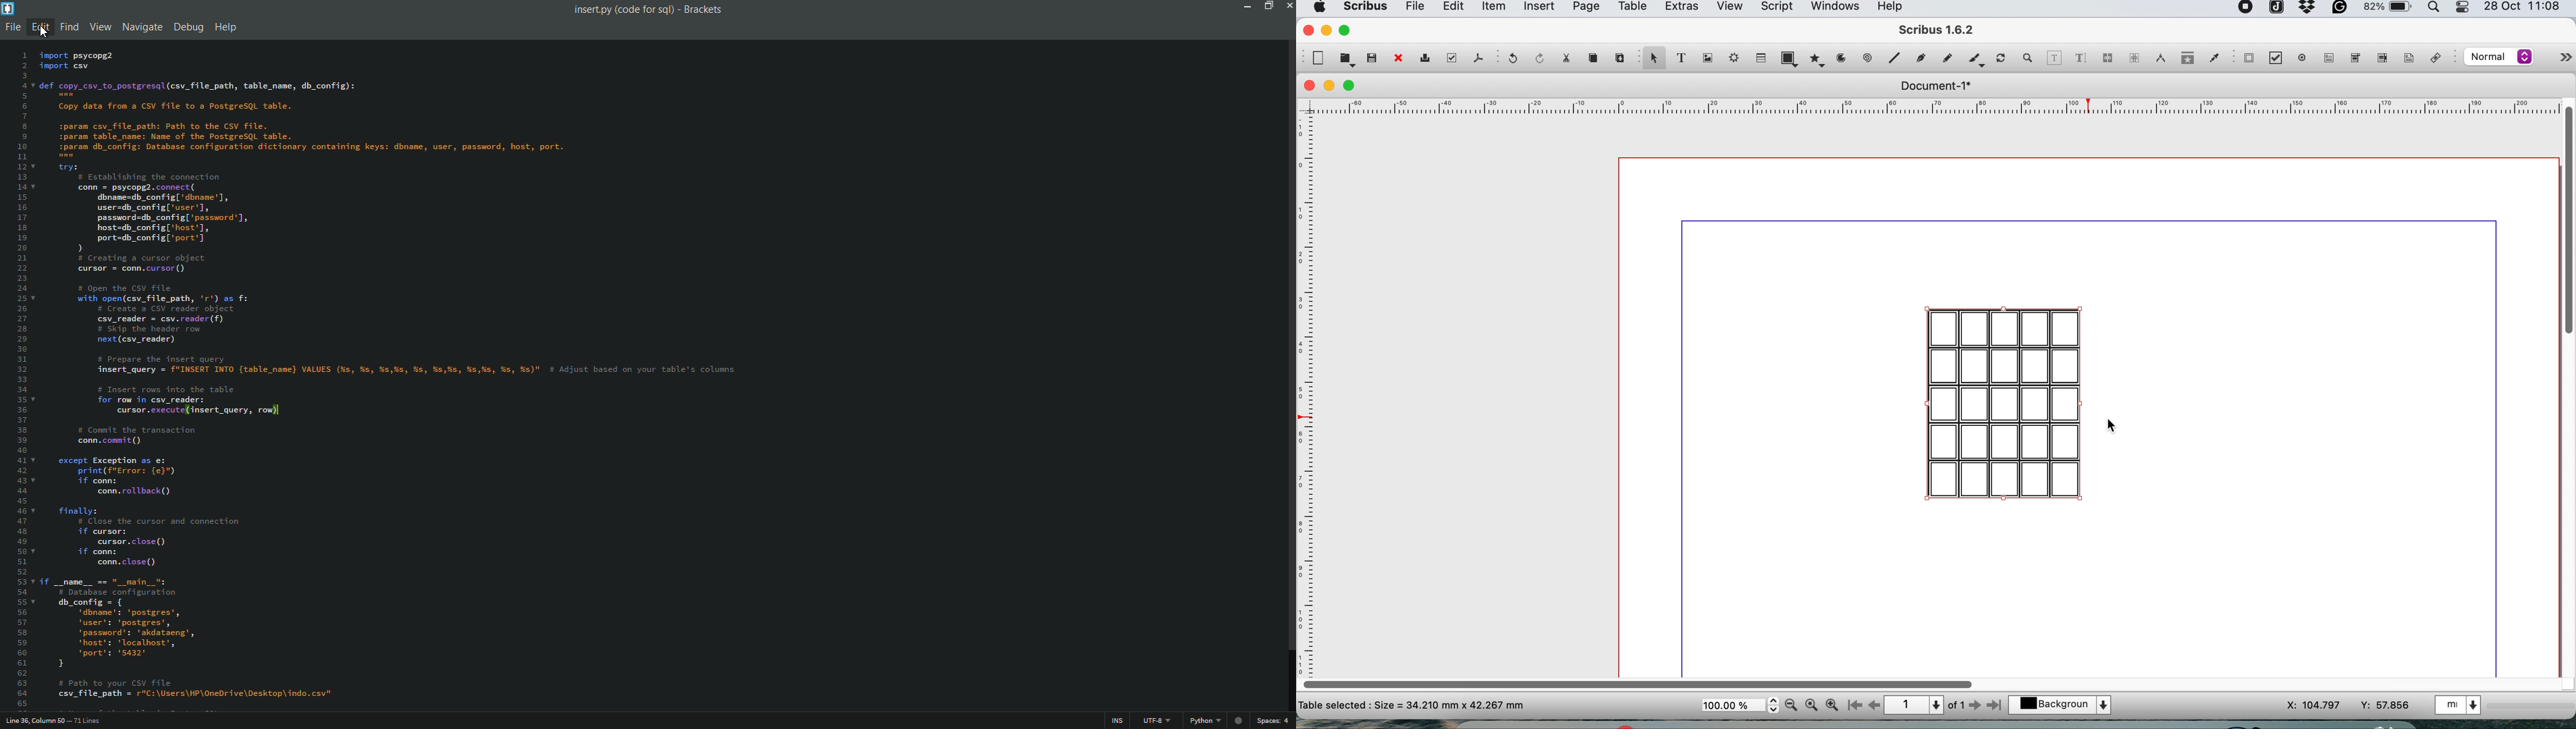 Image resolution: width=2576 pixels, height=756 pixels. What do you see at coordinates (1920, 60) in the screenshot?
I see `bezier curve` at bounding box center [1920, 60].